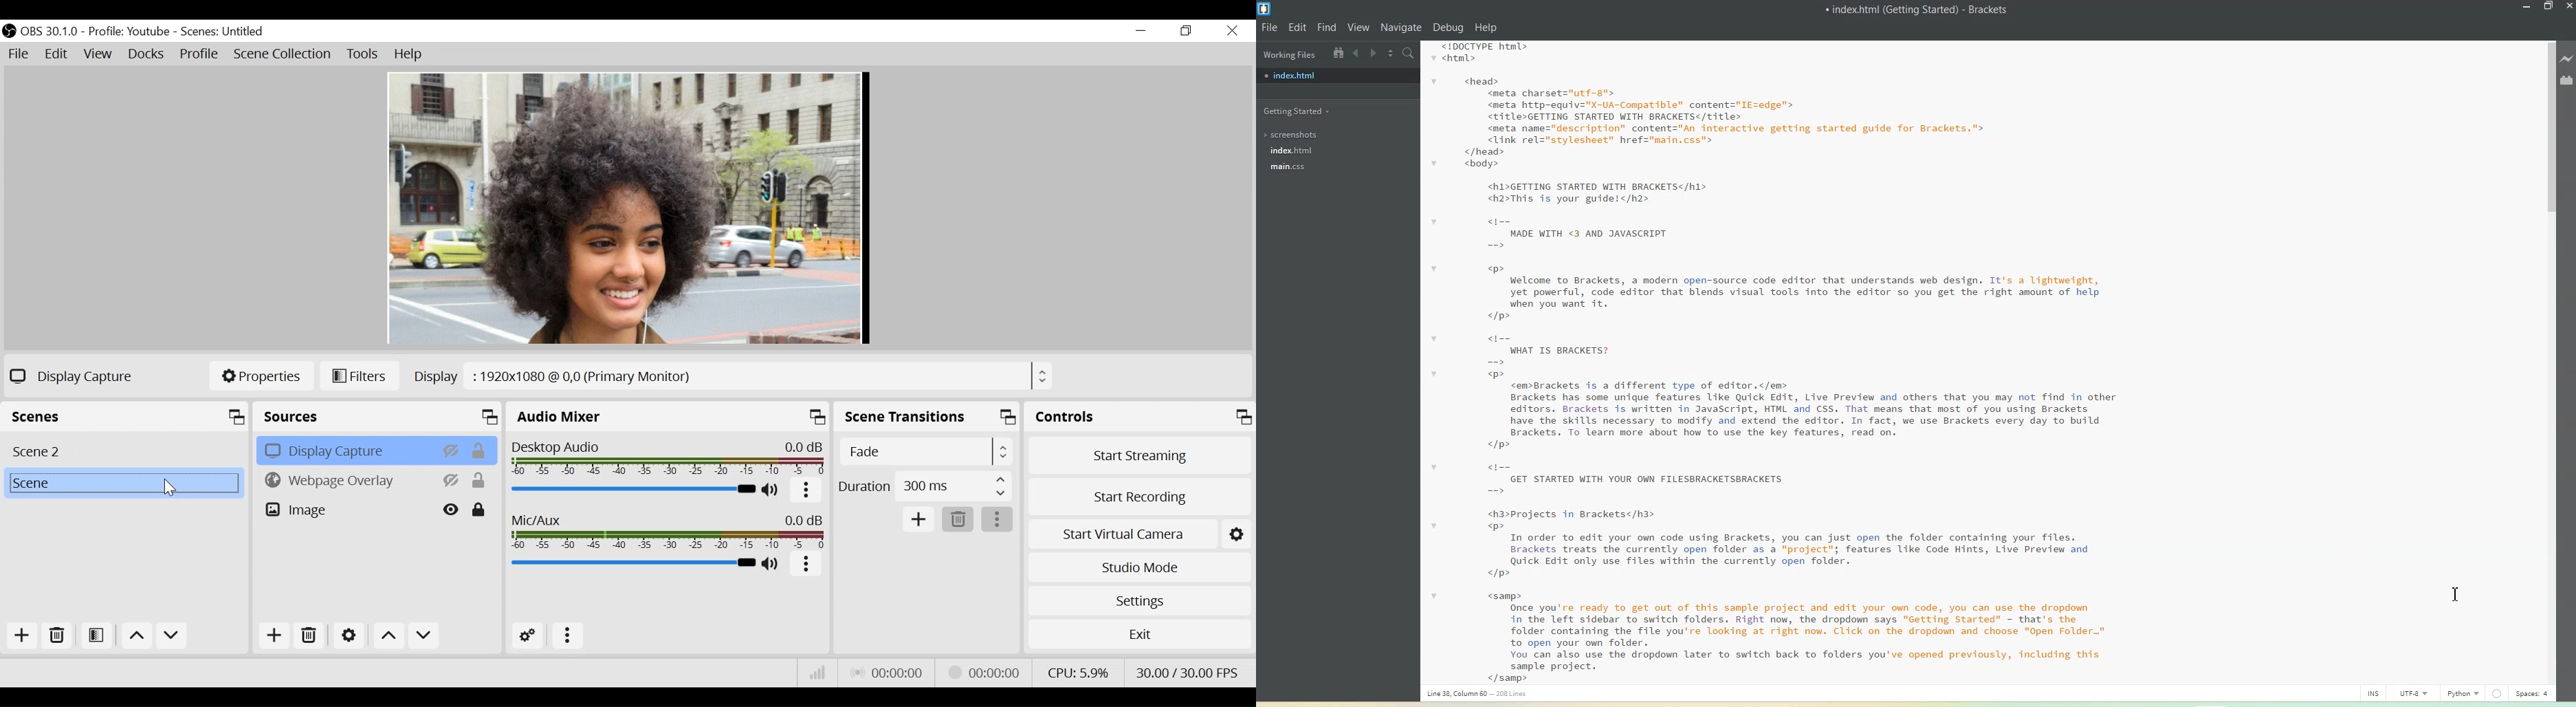  What do you see at coordinates (2568, 7) in the screenshot?
I see `Close` at bounding box center [2568, 7].